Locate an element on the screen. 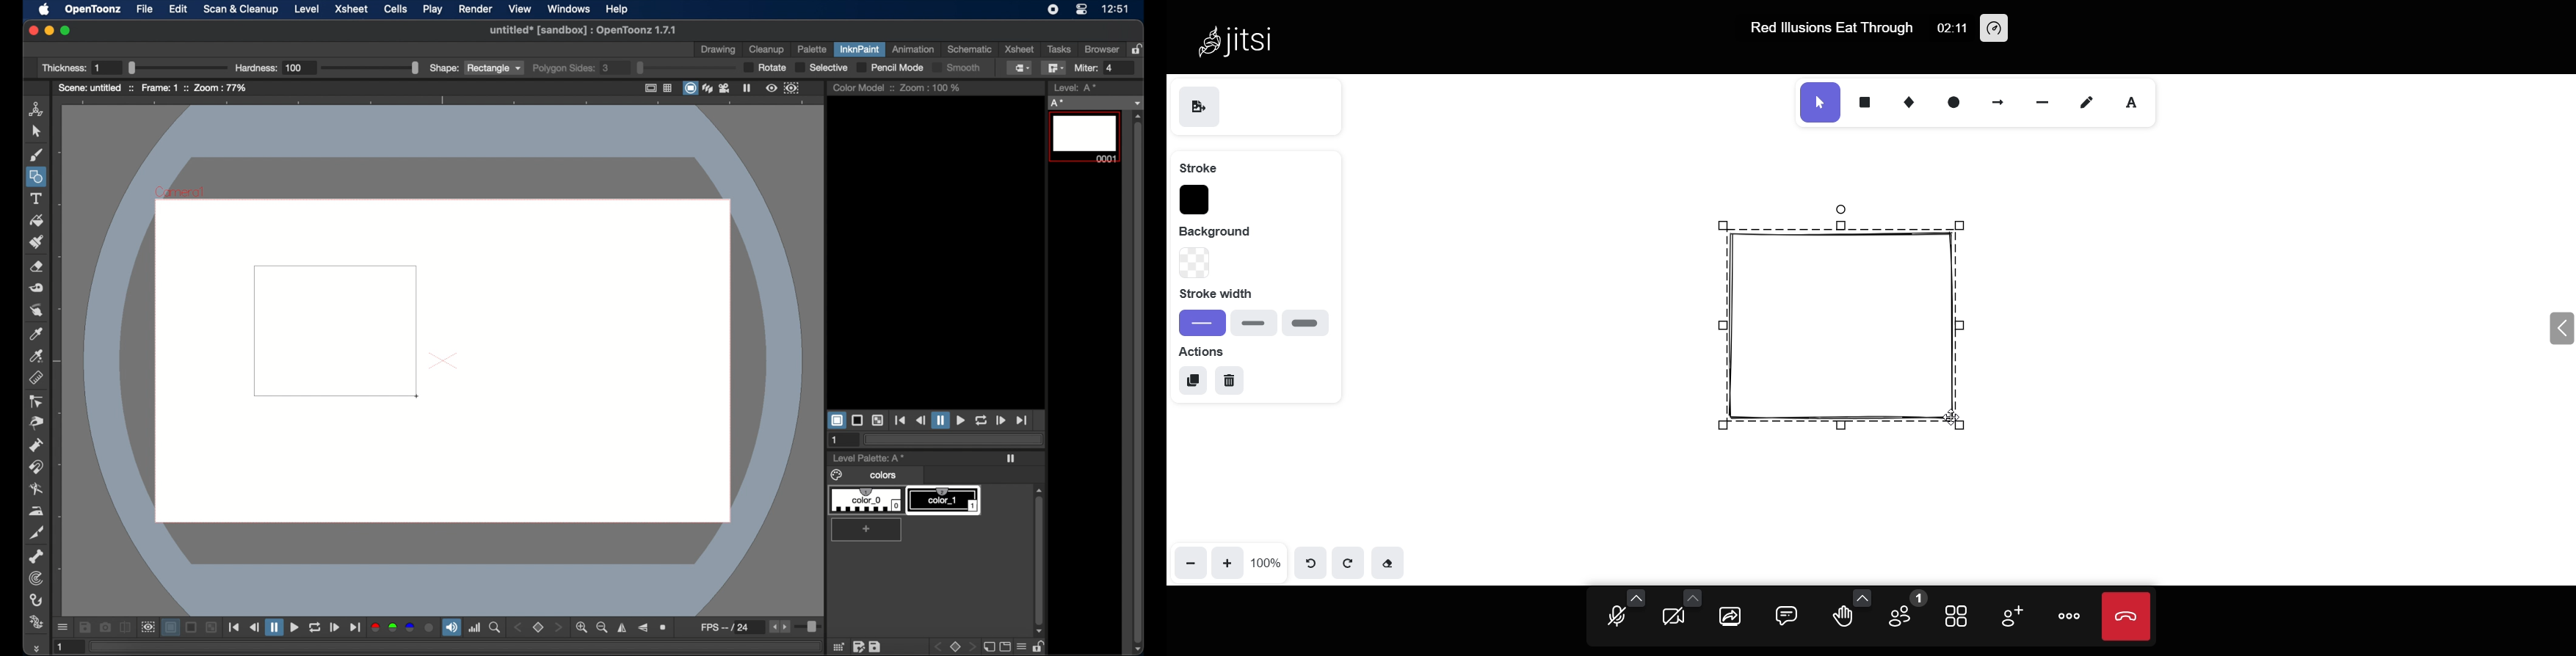  render is located at coordinates (475, 9).